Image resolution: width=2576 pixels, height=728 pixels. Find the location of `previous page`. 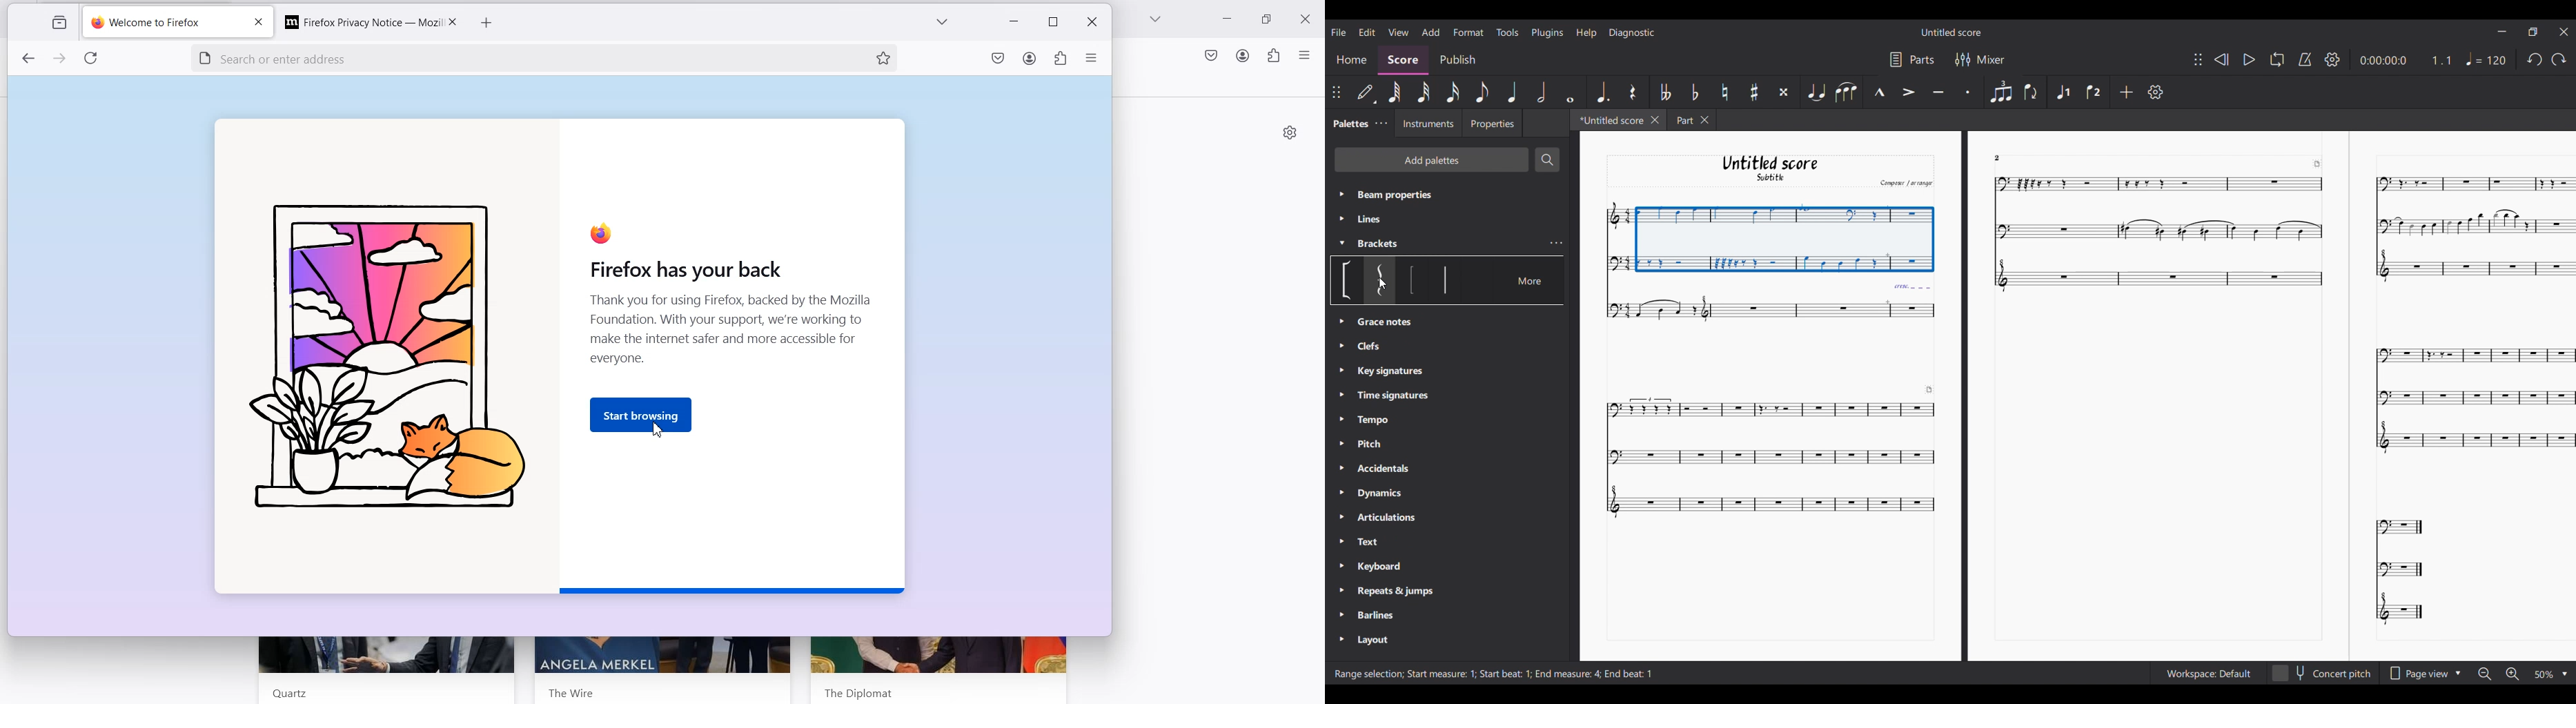

previous page is located at coordinates (28, 59).